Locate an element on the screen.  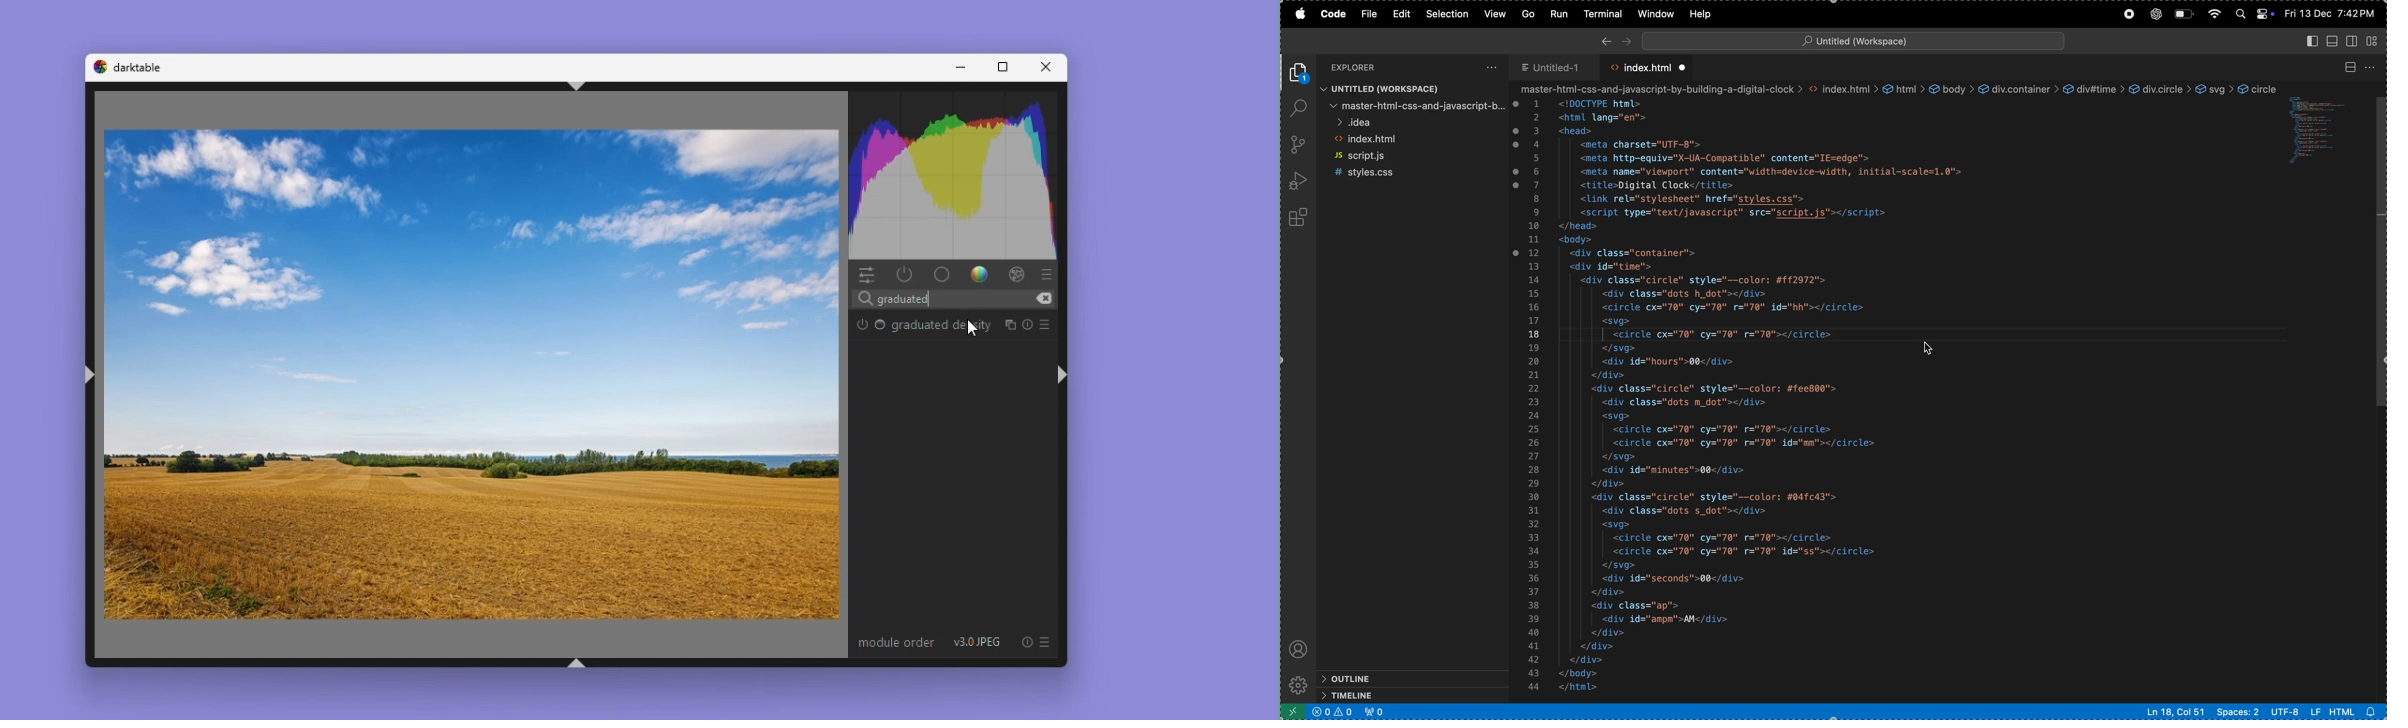
file is located at coordinates (1369, 15).